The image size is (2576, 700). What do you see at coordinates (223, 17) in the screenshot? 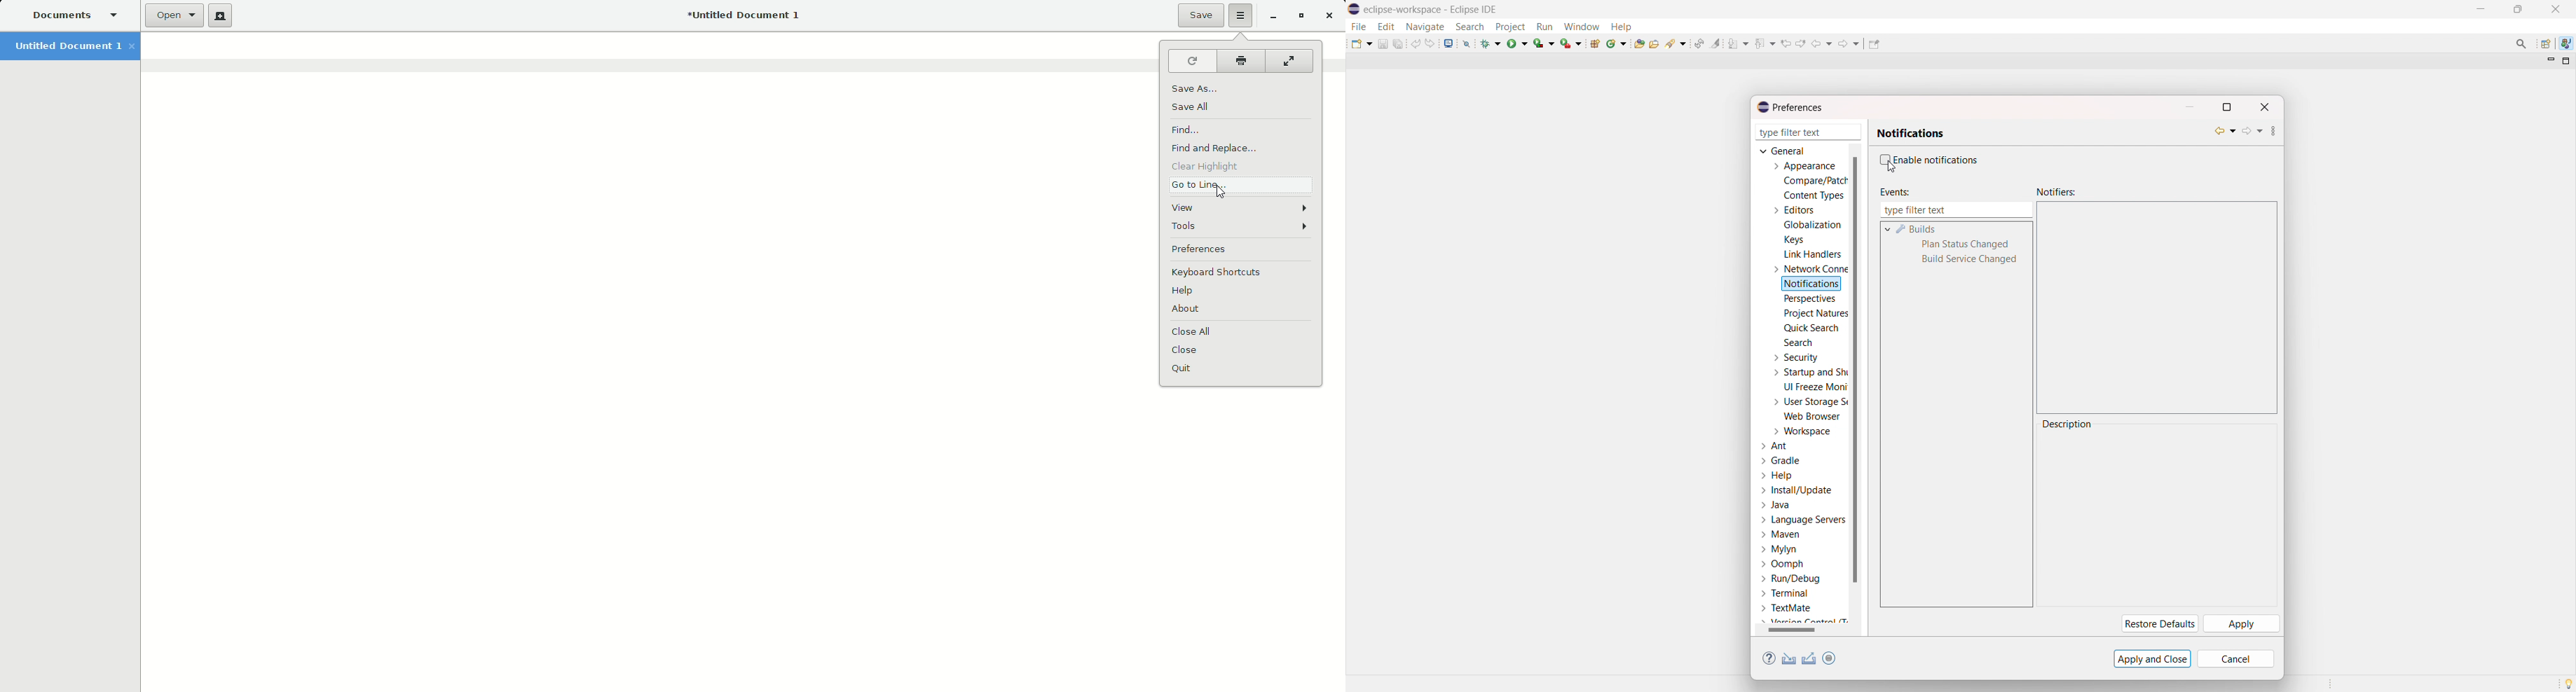
I see `New` at bounding box center [223, 17].